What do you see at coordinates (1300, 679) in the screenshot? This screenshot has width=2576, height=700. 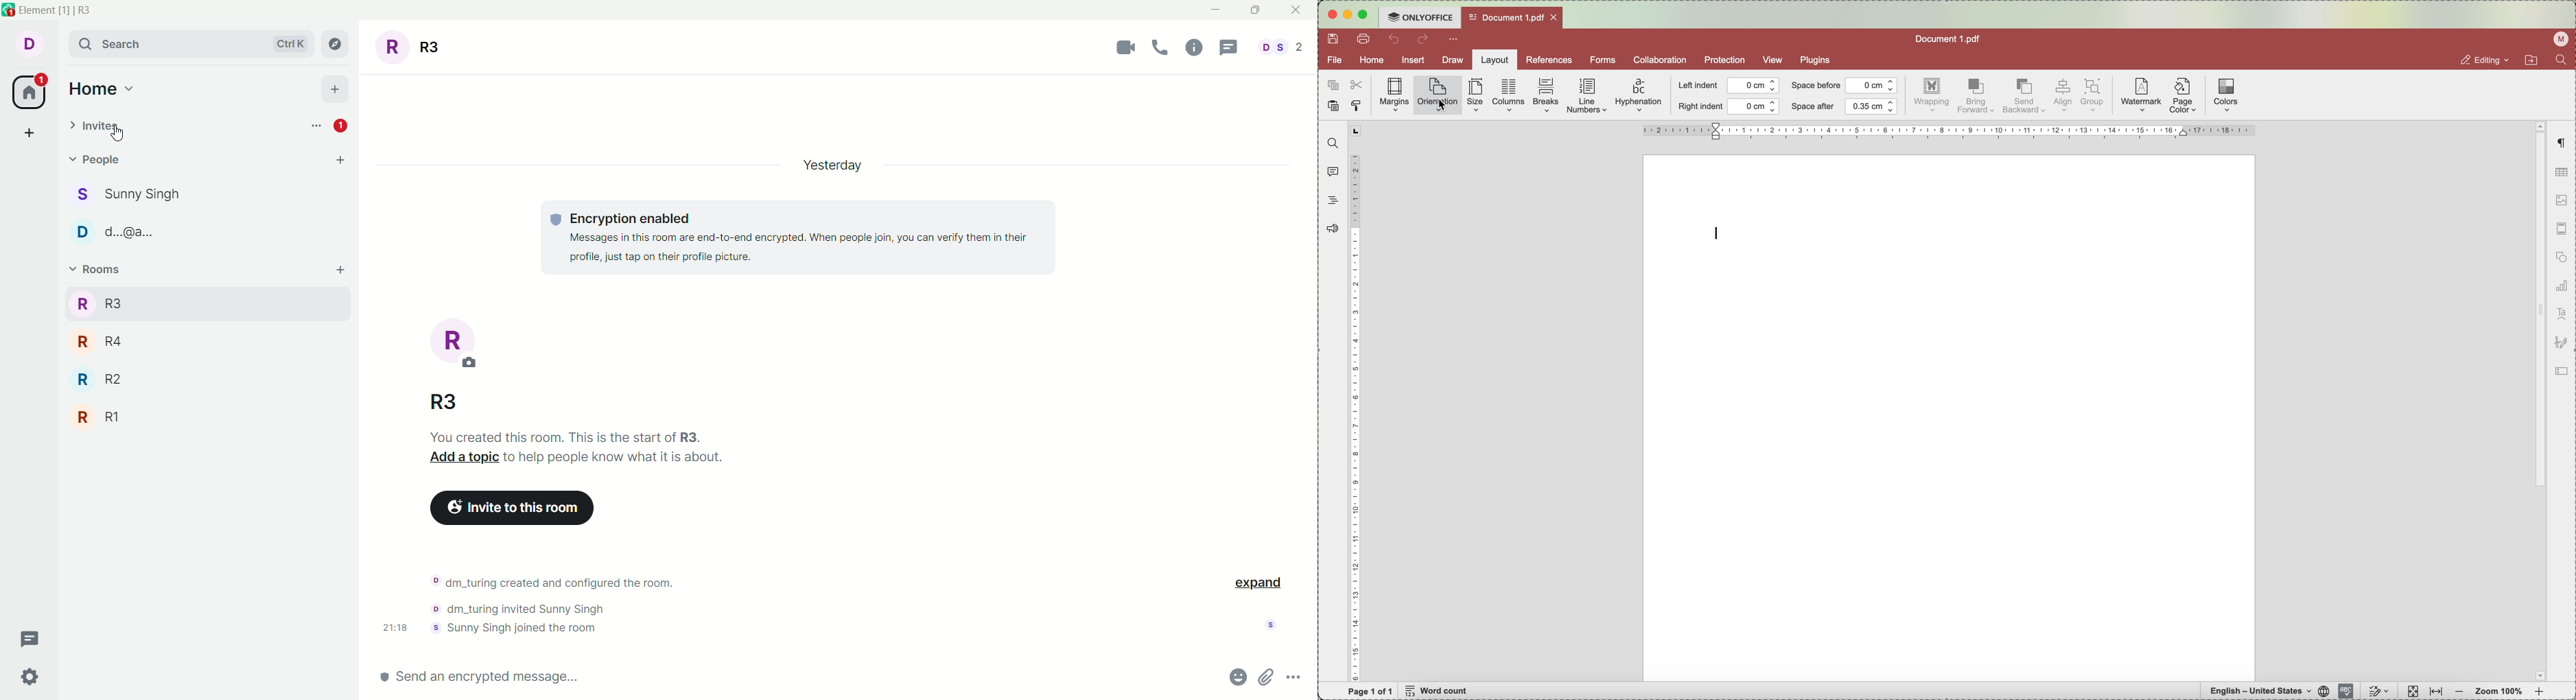 I see `options` at bounding box center [1300, 679].